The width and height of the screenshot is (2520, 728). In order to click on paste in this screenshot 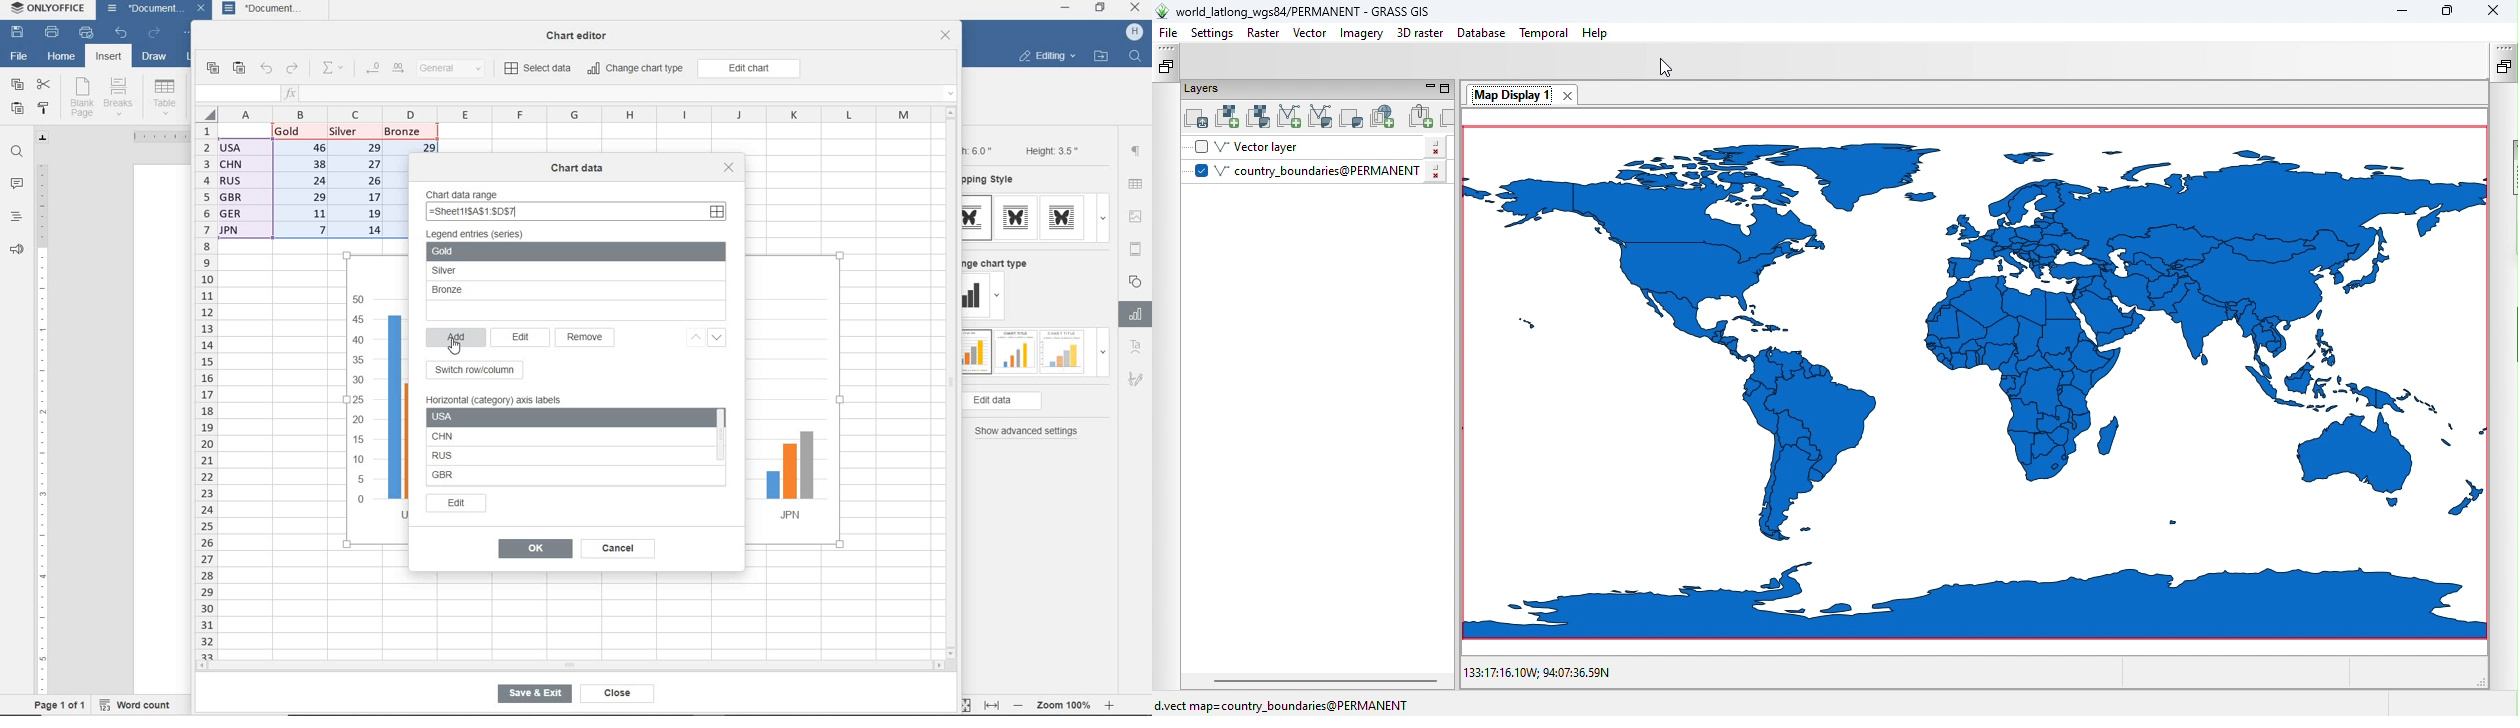, I will do `click(240, 69)`.